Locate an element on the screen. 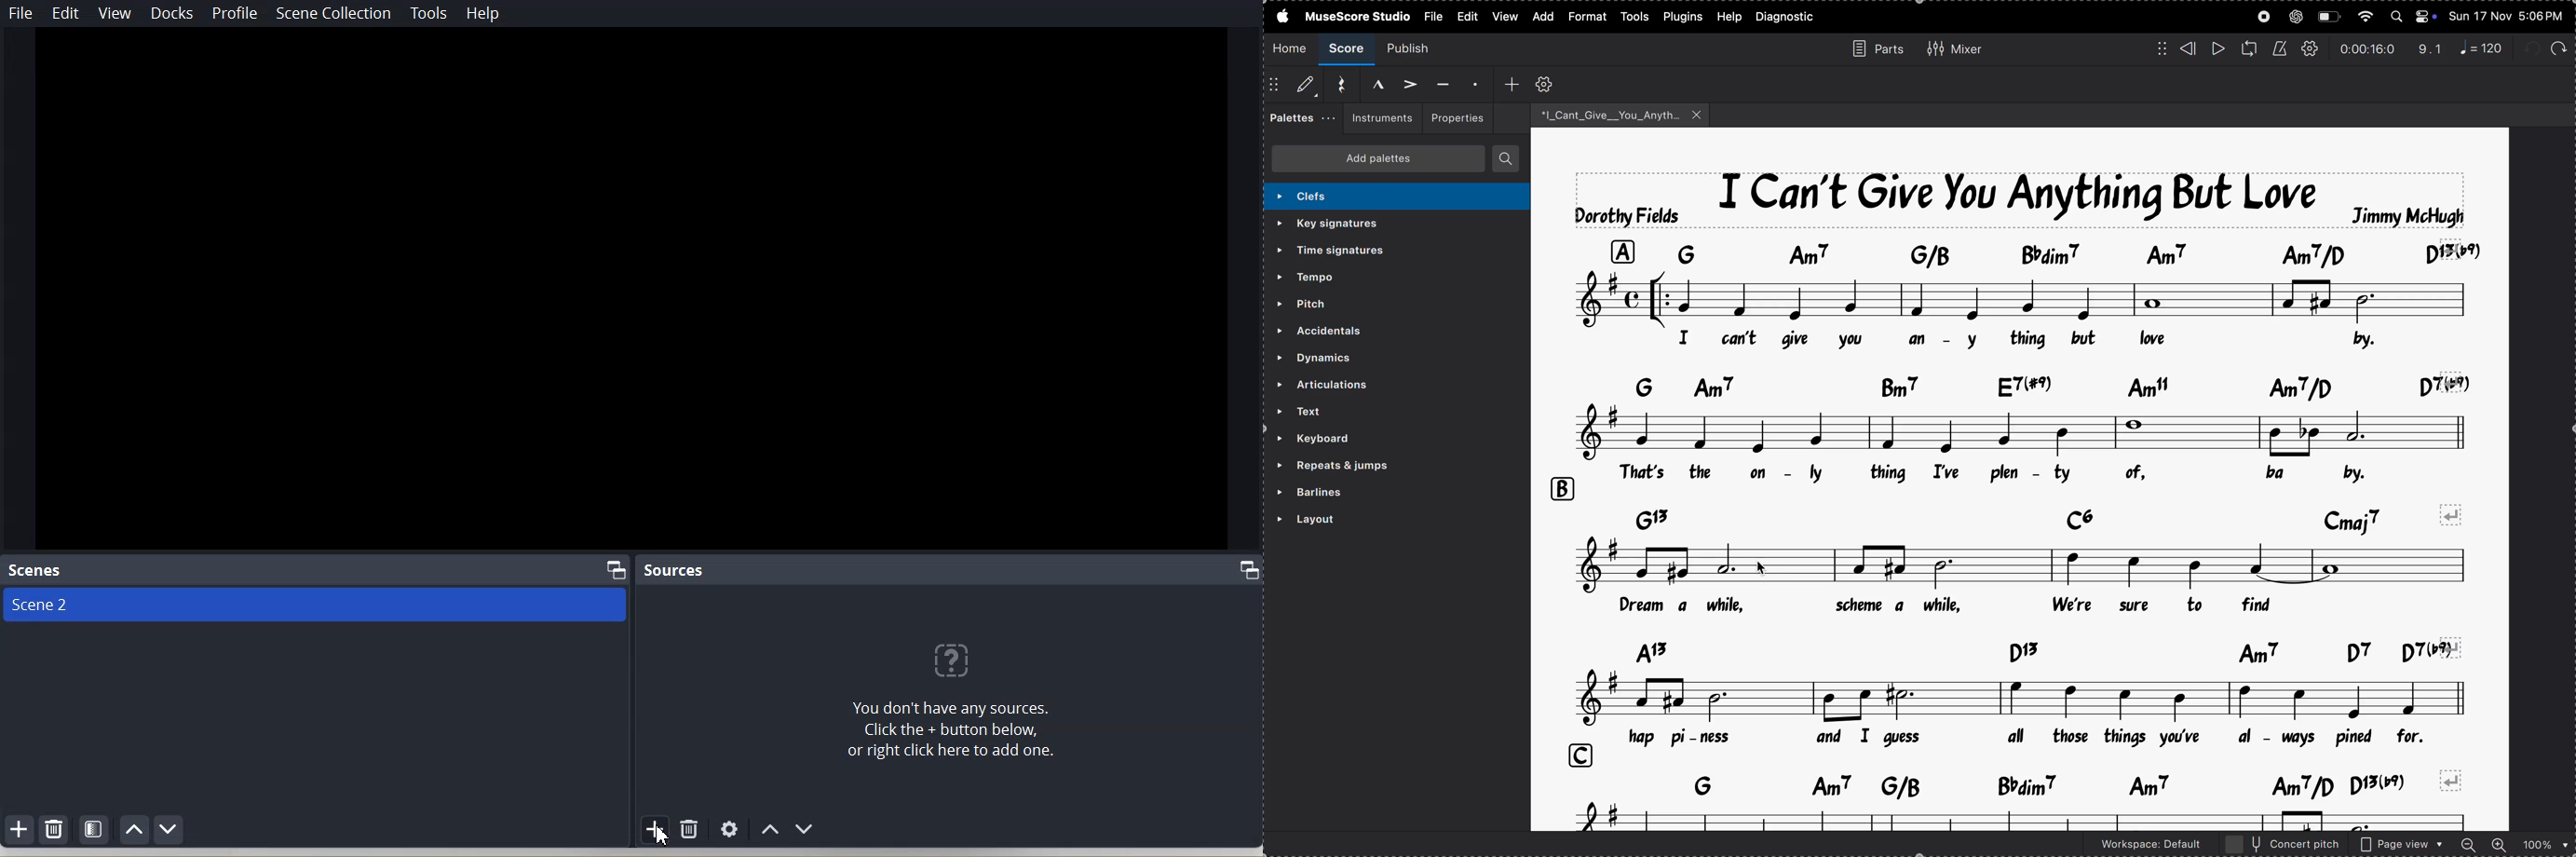 The image size is (2576, 868). accent is located at coordinates (1405, 82).